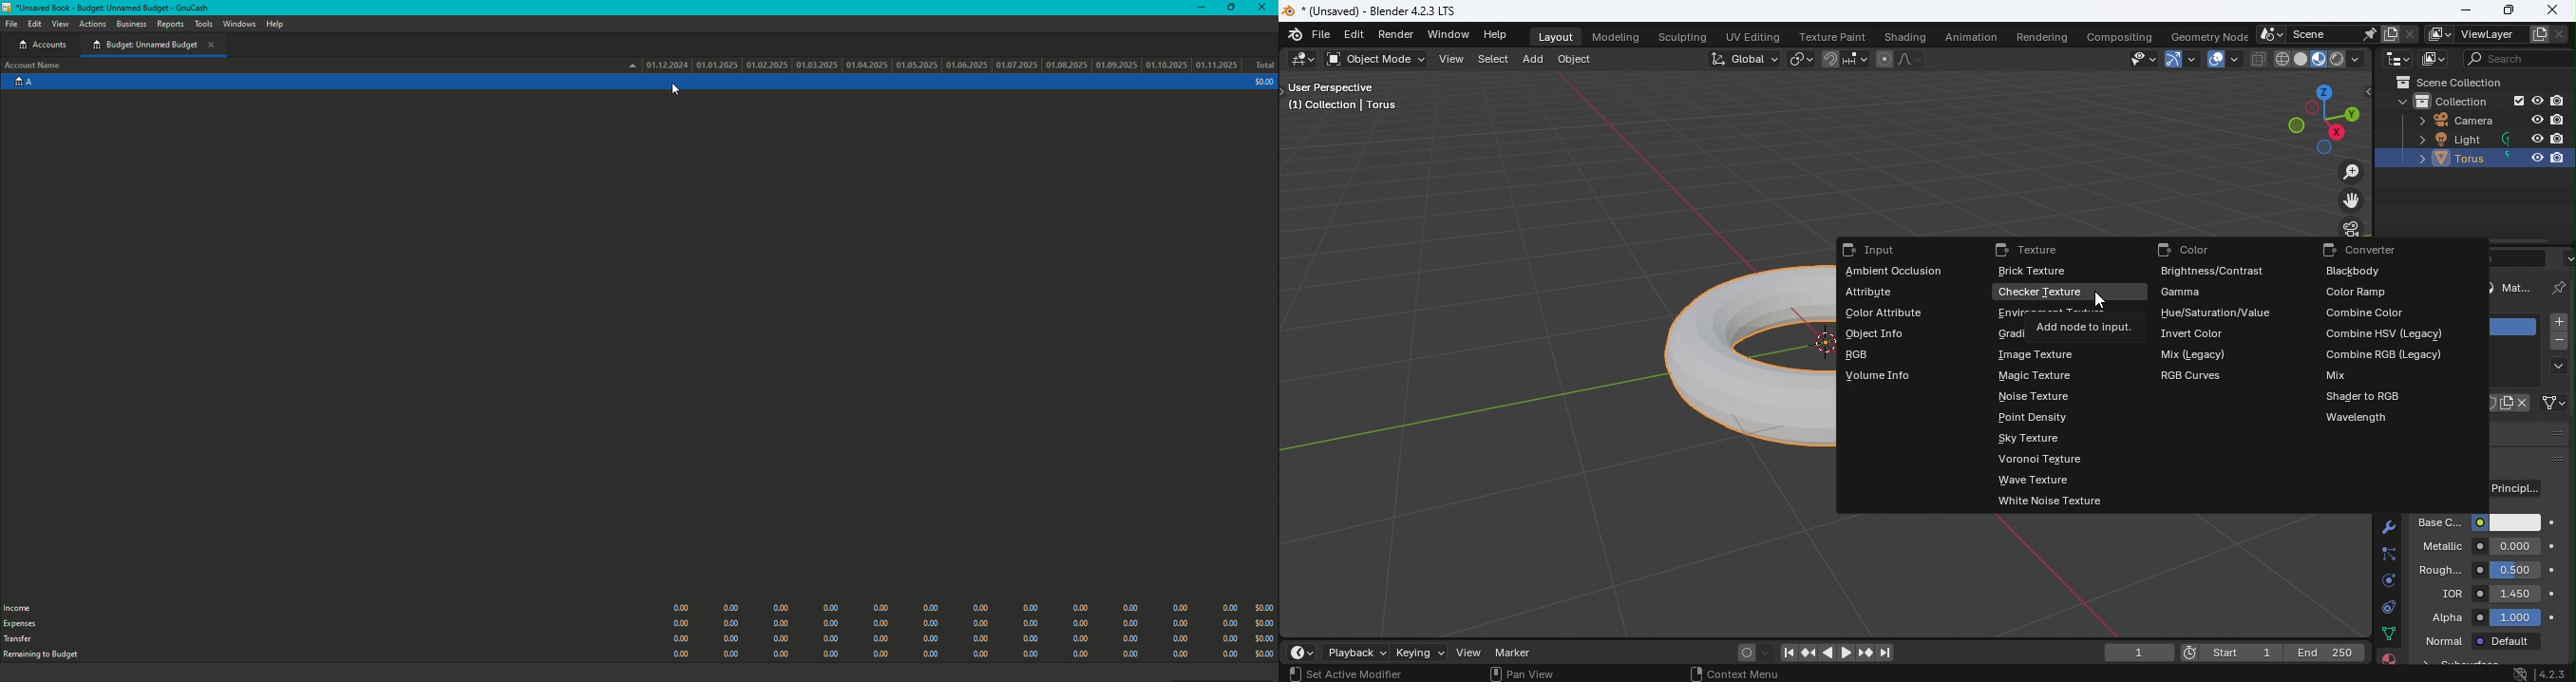 The width and height of the screenshot is (2576, 700). I want to click on Color ramp, so click(2354, 290).